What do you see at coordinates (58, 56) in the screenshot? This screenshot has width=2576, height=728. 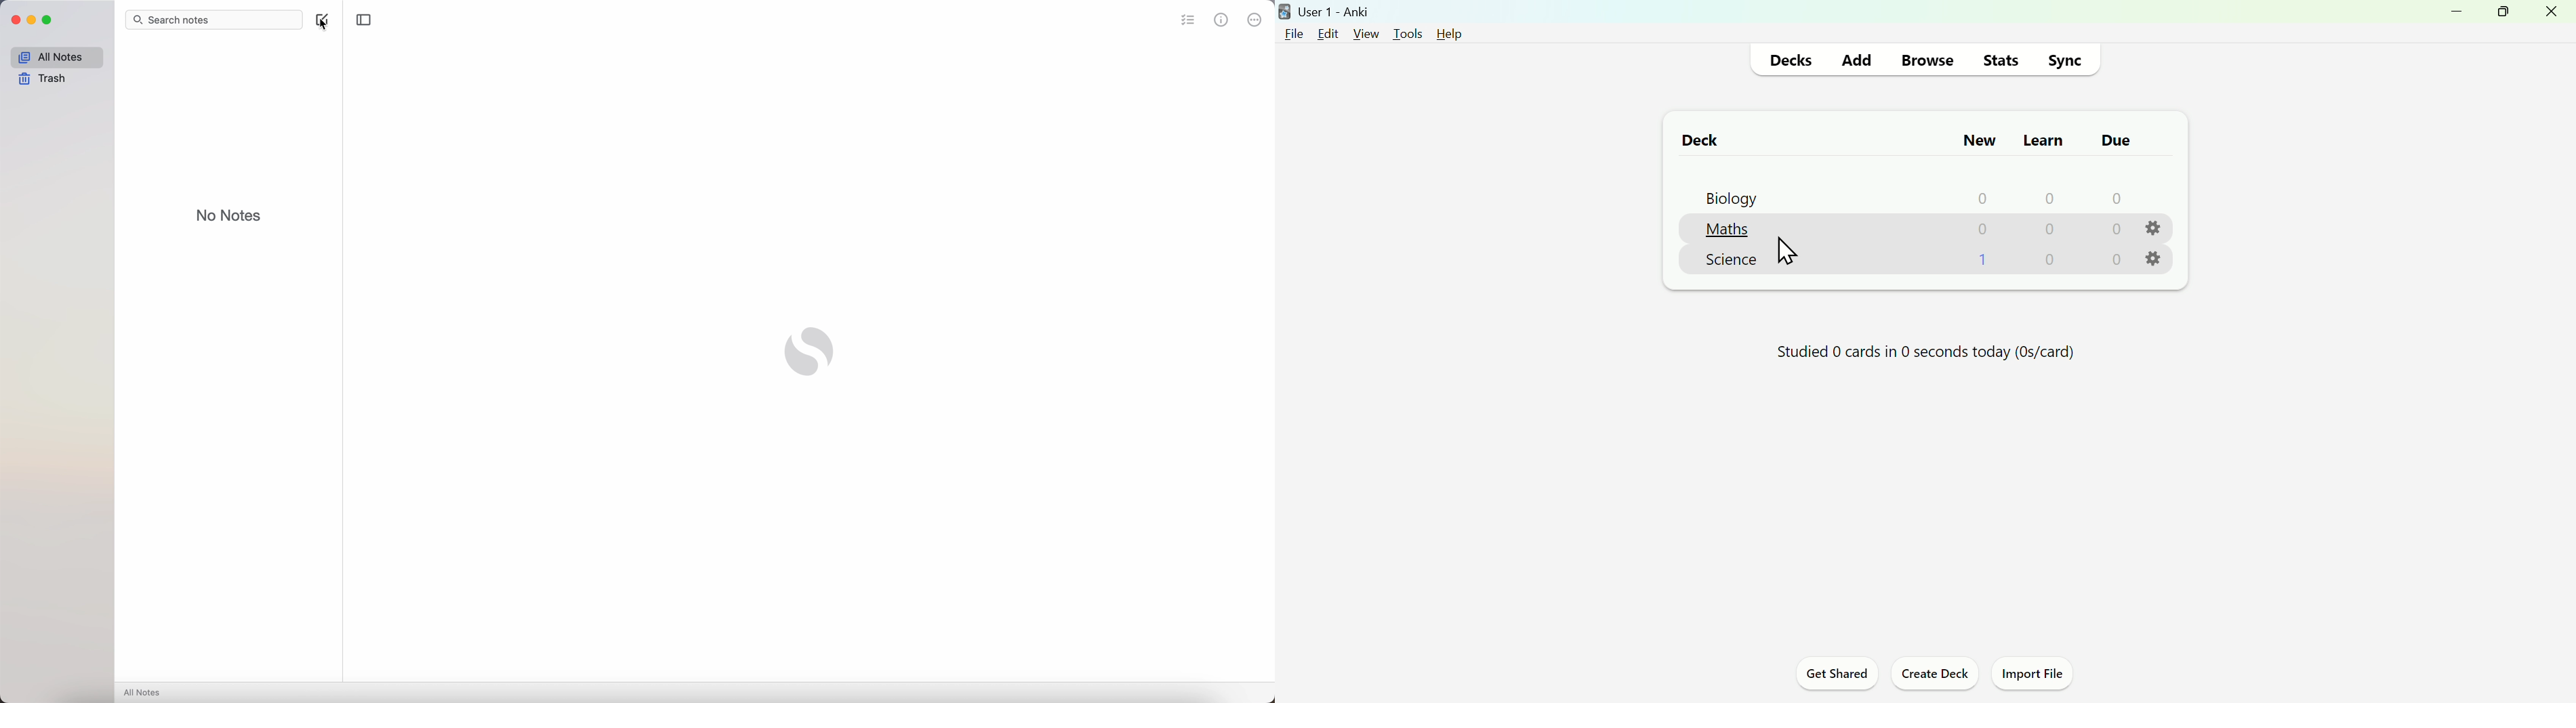 I see `all notes` at bounding box center [58, 56].